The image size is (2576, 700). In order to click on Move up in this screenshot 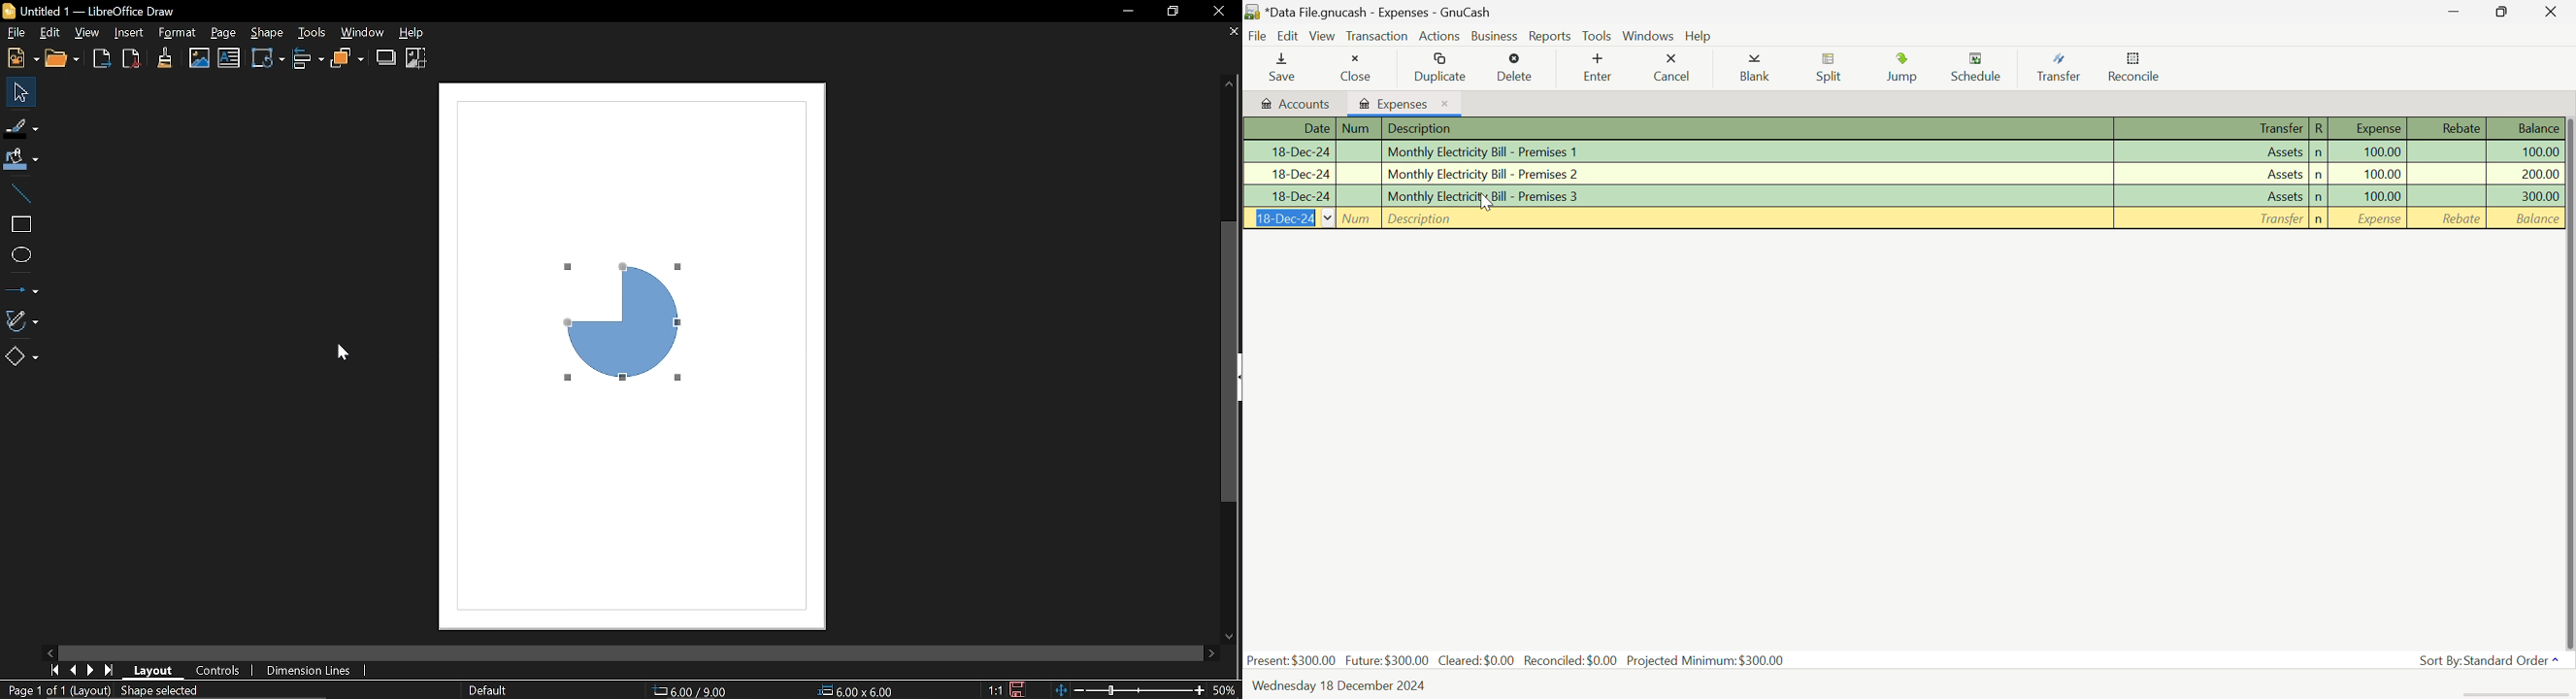, I will do `click(1229, 84)`.